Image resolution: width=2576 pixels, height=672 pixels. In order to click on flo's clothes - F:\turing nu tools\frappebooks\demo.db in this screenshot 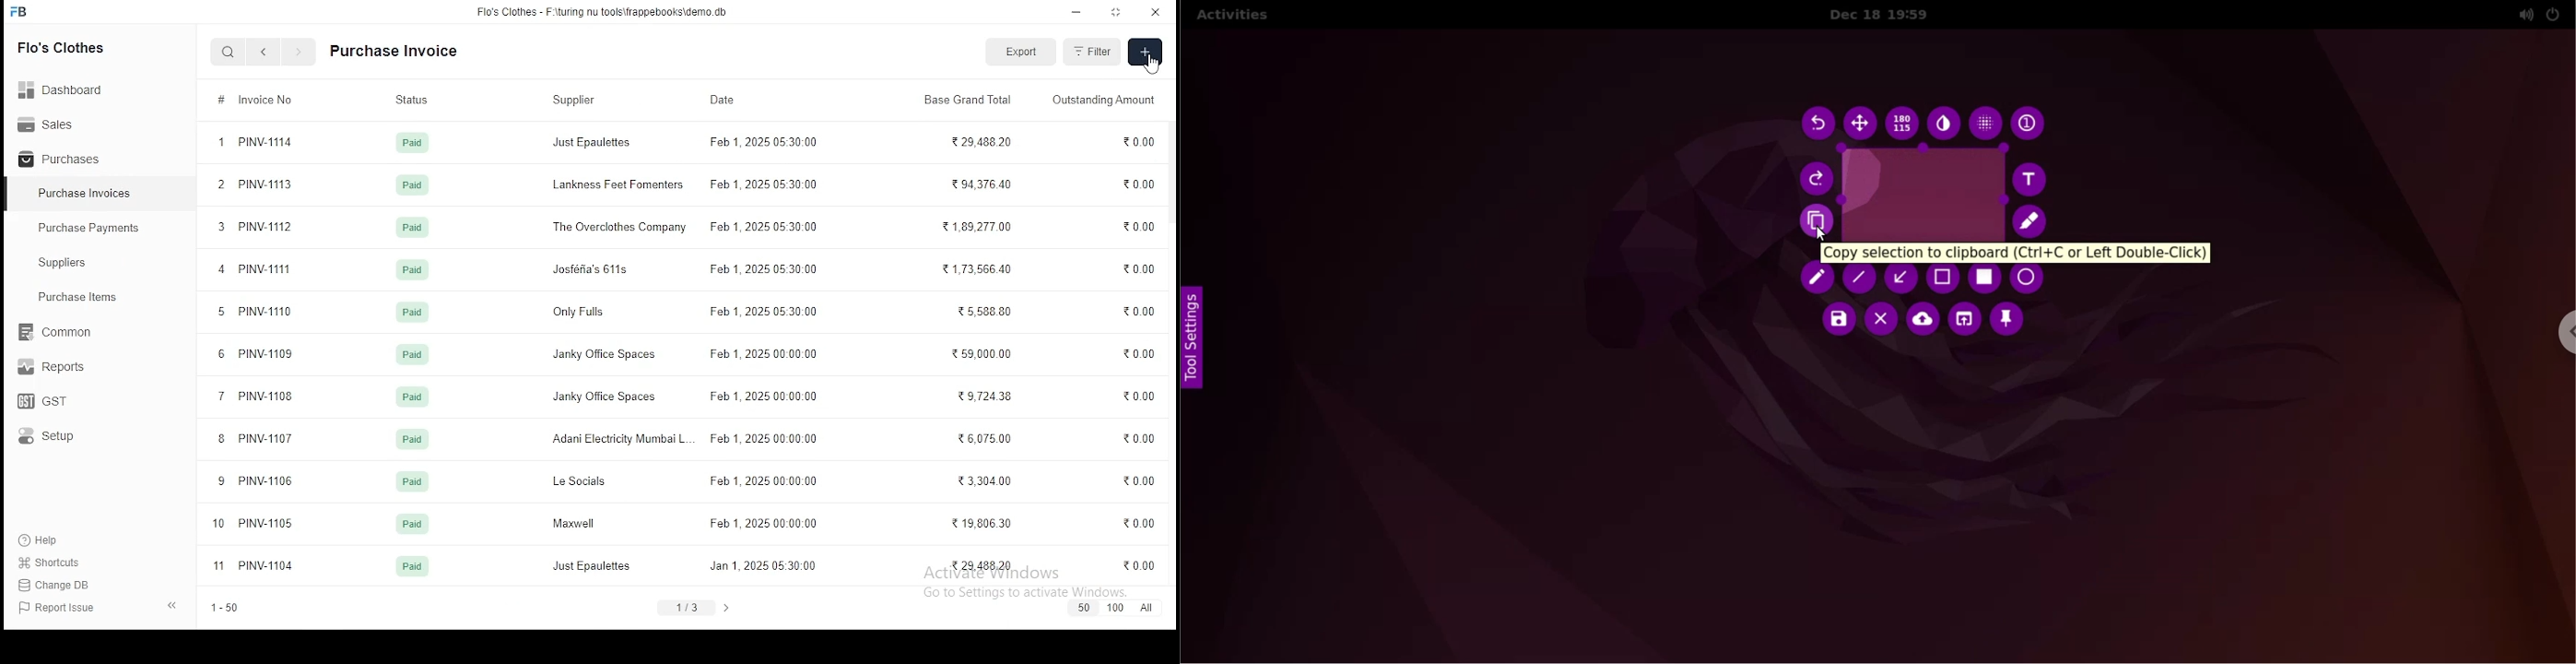, I will do `click(603, 12)`.